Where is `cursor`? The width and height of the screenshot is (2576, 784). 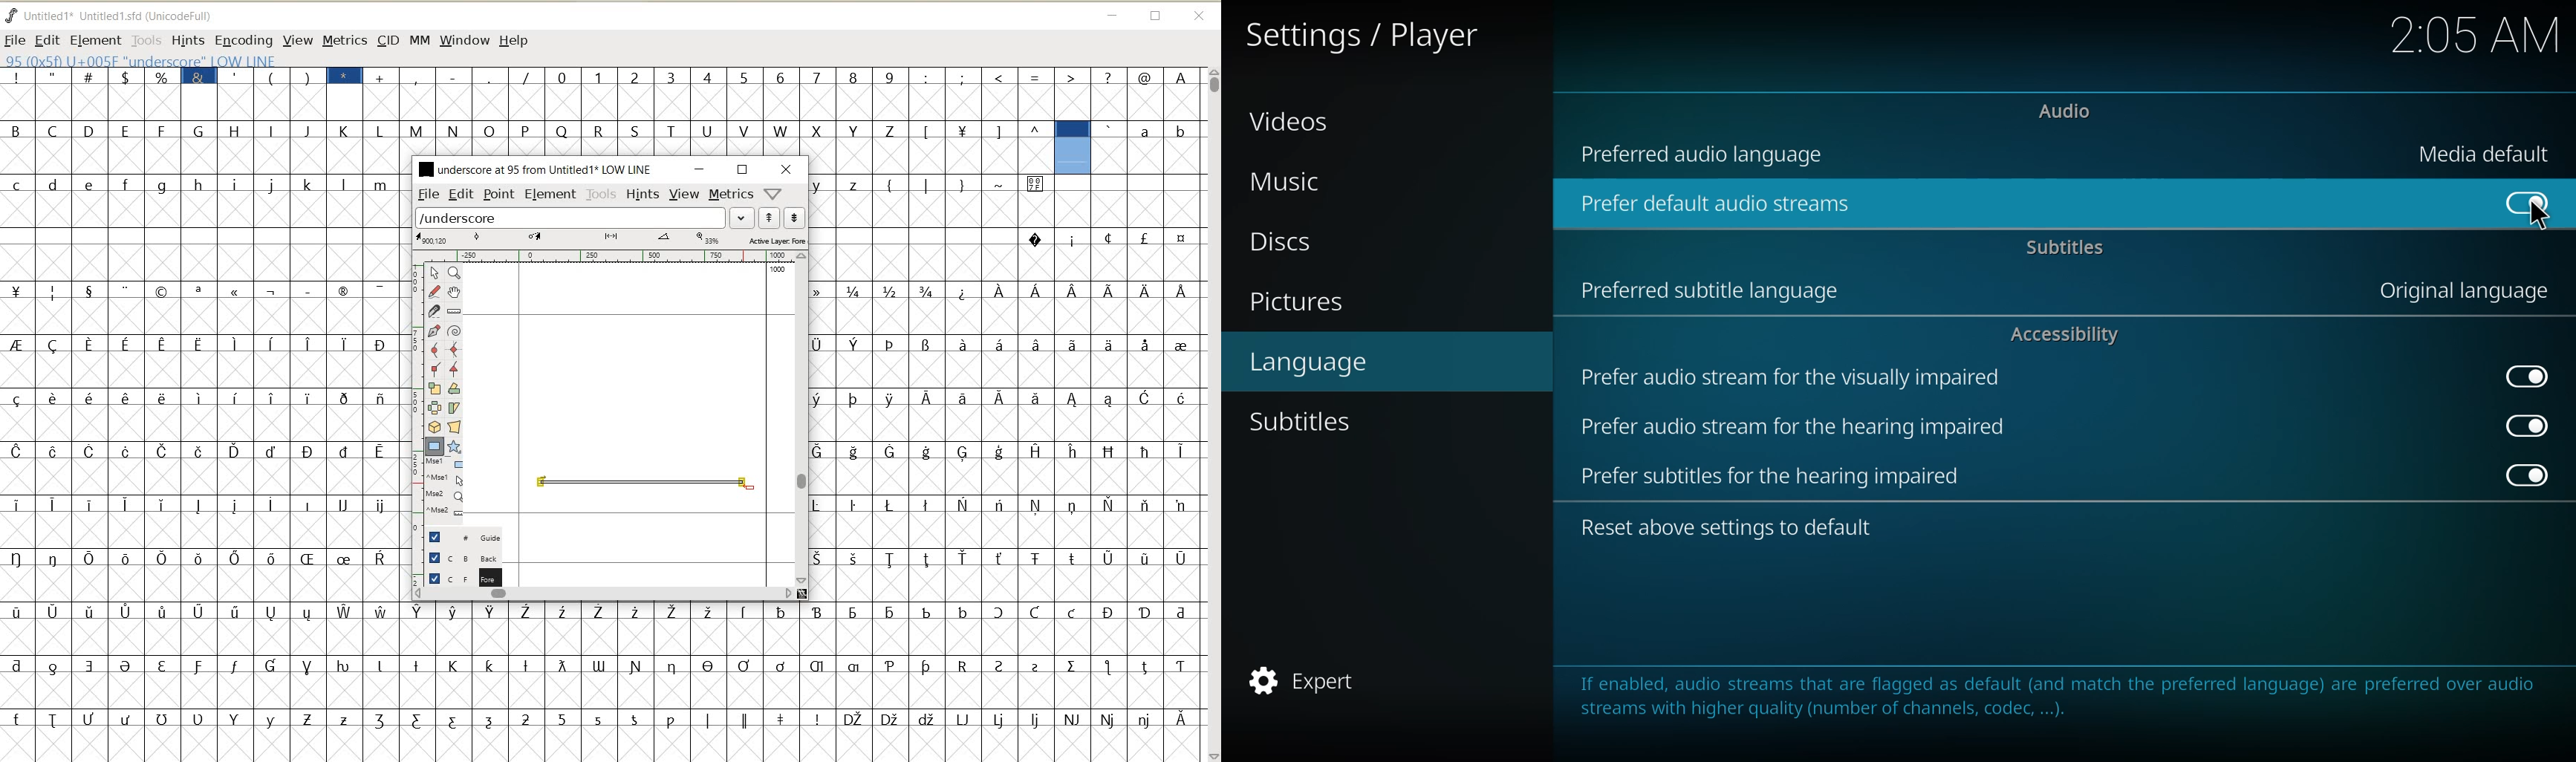
cursor is located at coordinates (2539, 217).